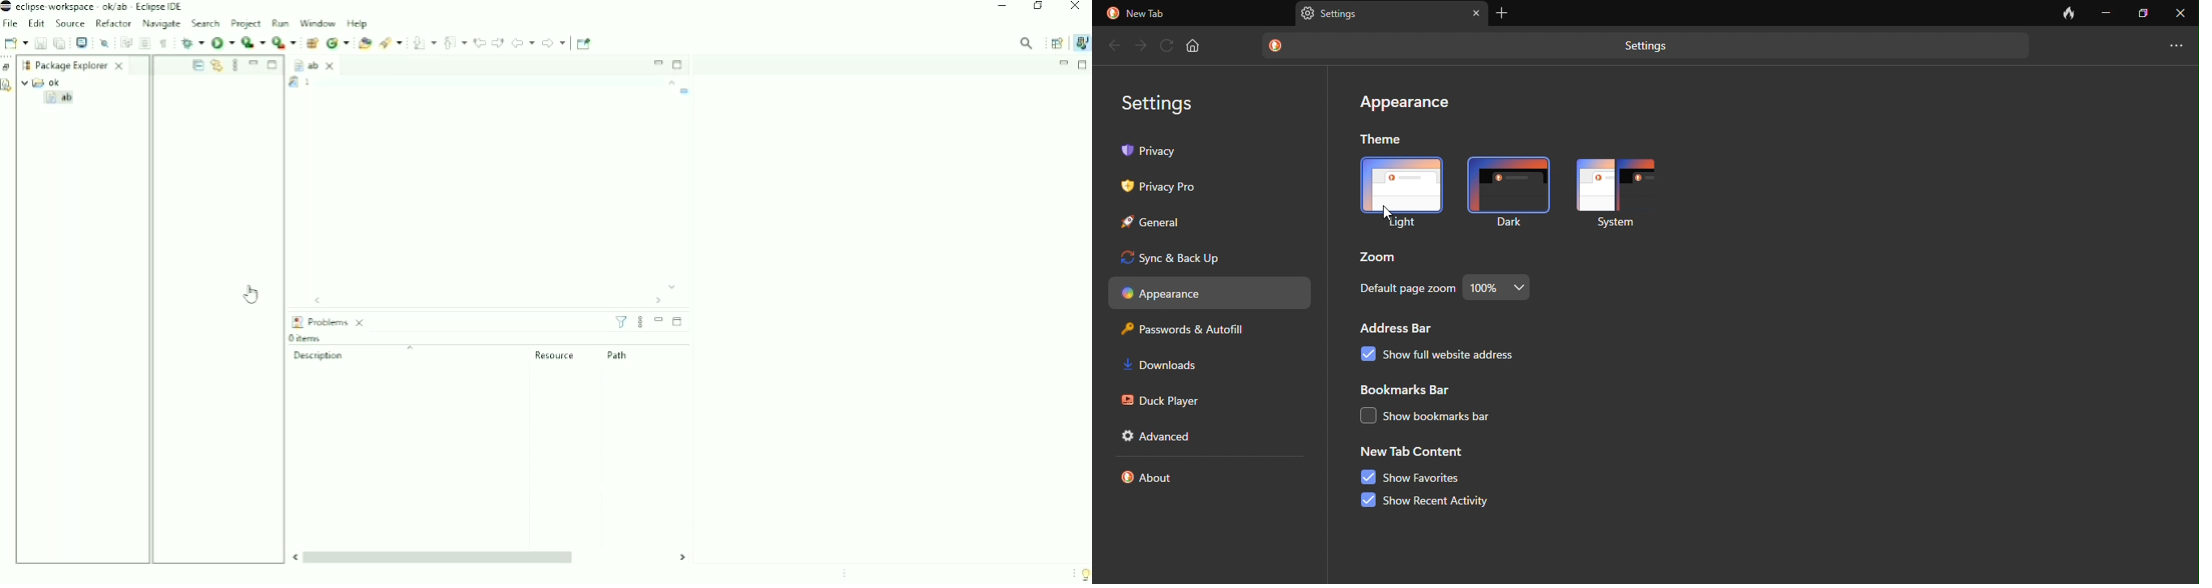 The width and height of the screenshot is (2212, 588). Describe the element at coordinates (1083, 65) in the screenshot. I see `Maximize` at that location.